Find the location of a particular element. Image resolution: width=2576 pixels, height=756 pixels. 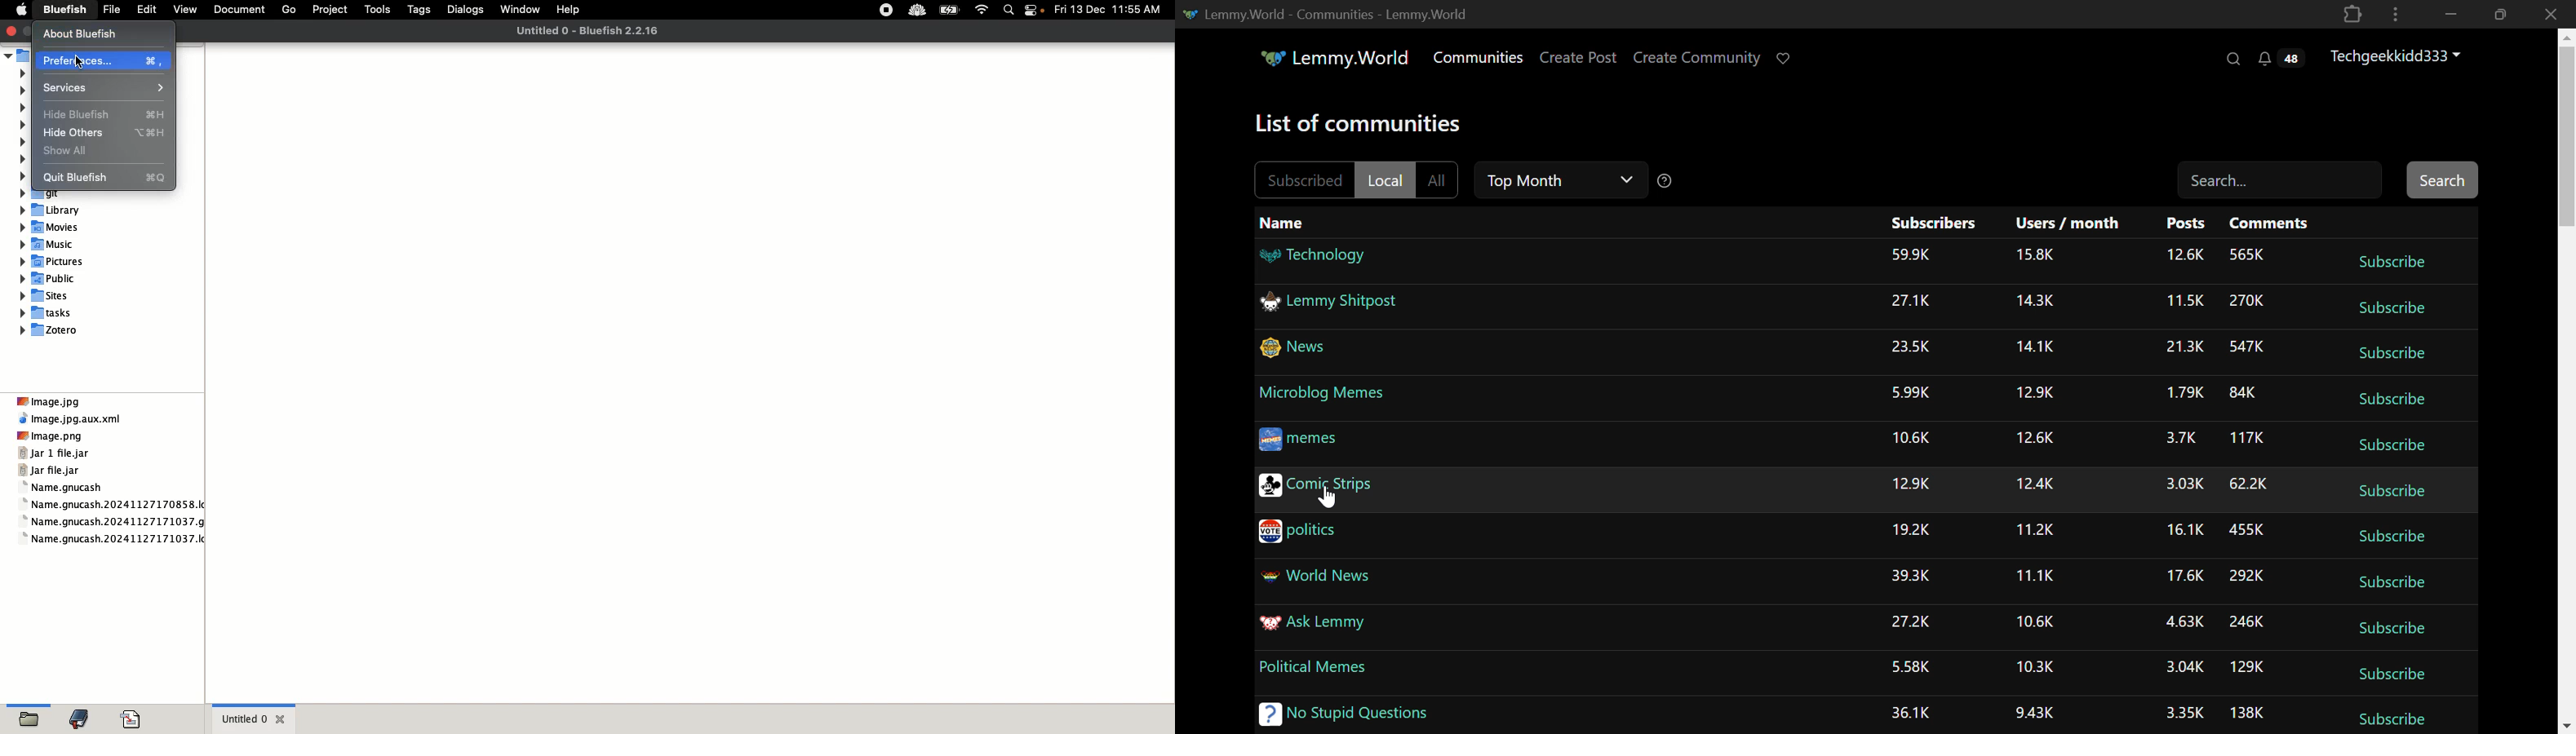

project is located at coordinates (327, 12).